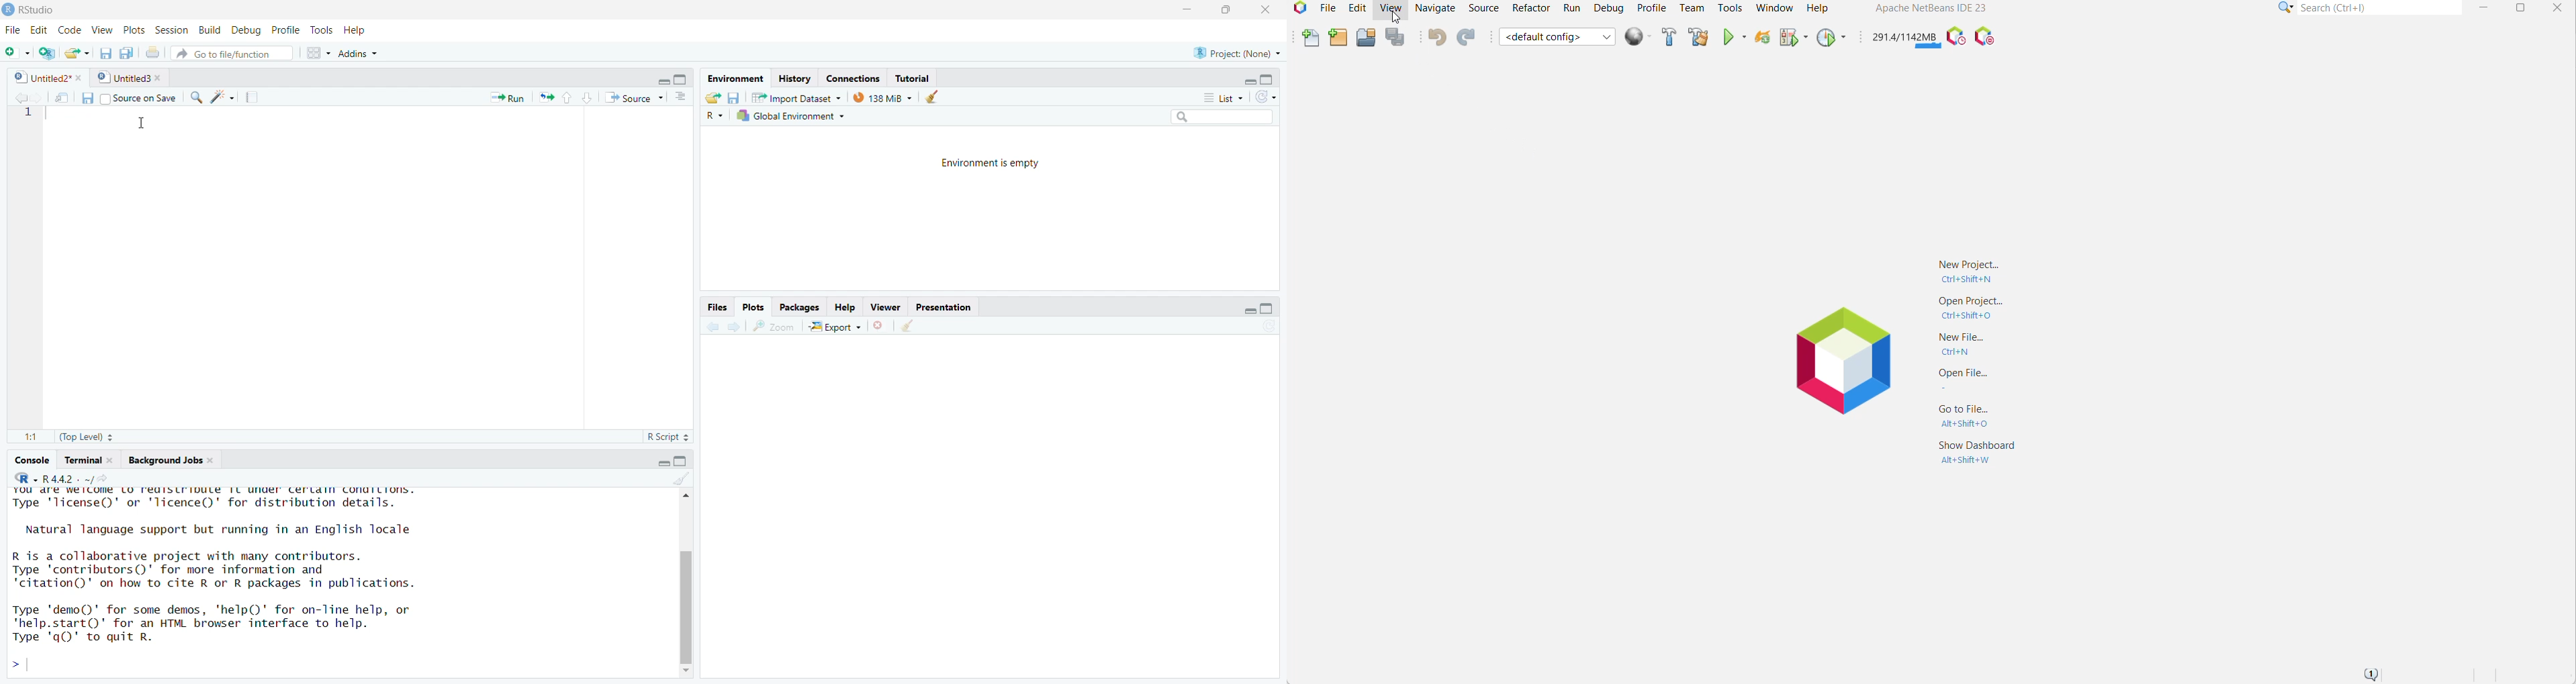 The image size is (2576, 700). I want to click on 1, so click(29, 121).